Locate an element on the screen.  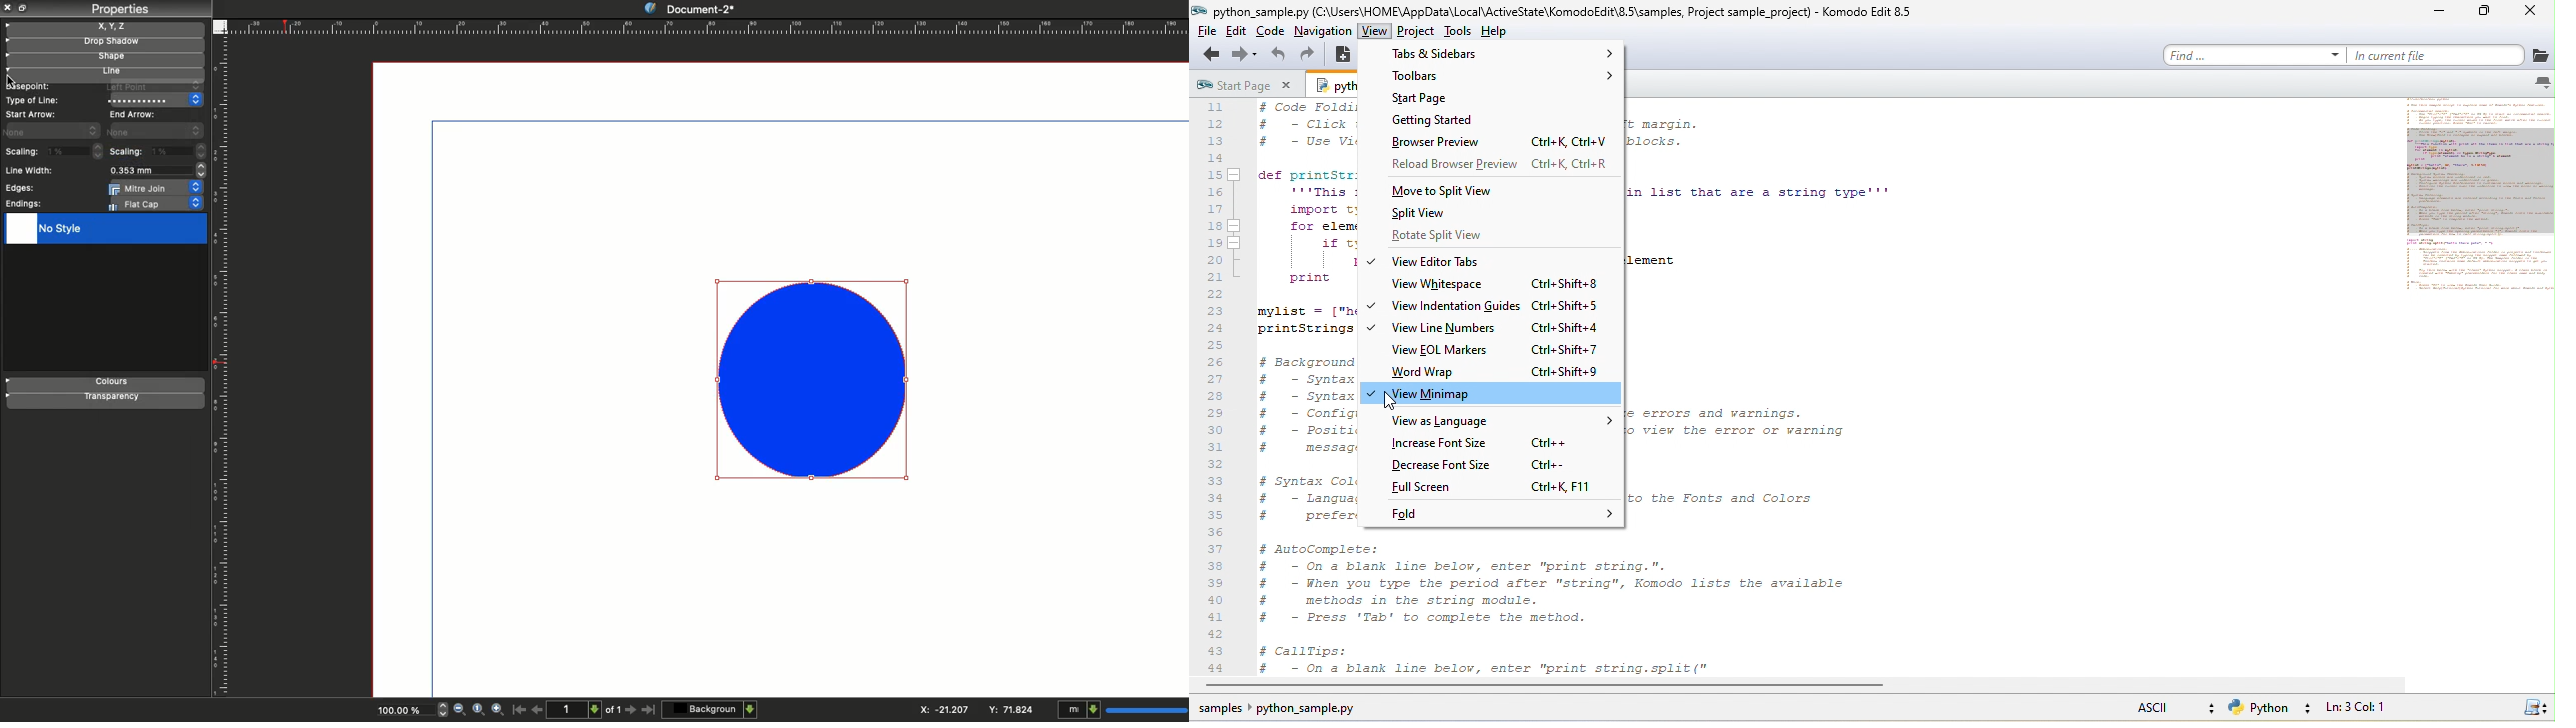
mI is located at coordinates (1120, 710).